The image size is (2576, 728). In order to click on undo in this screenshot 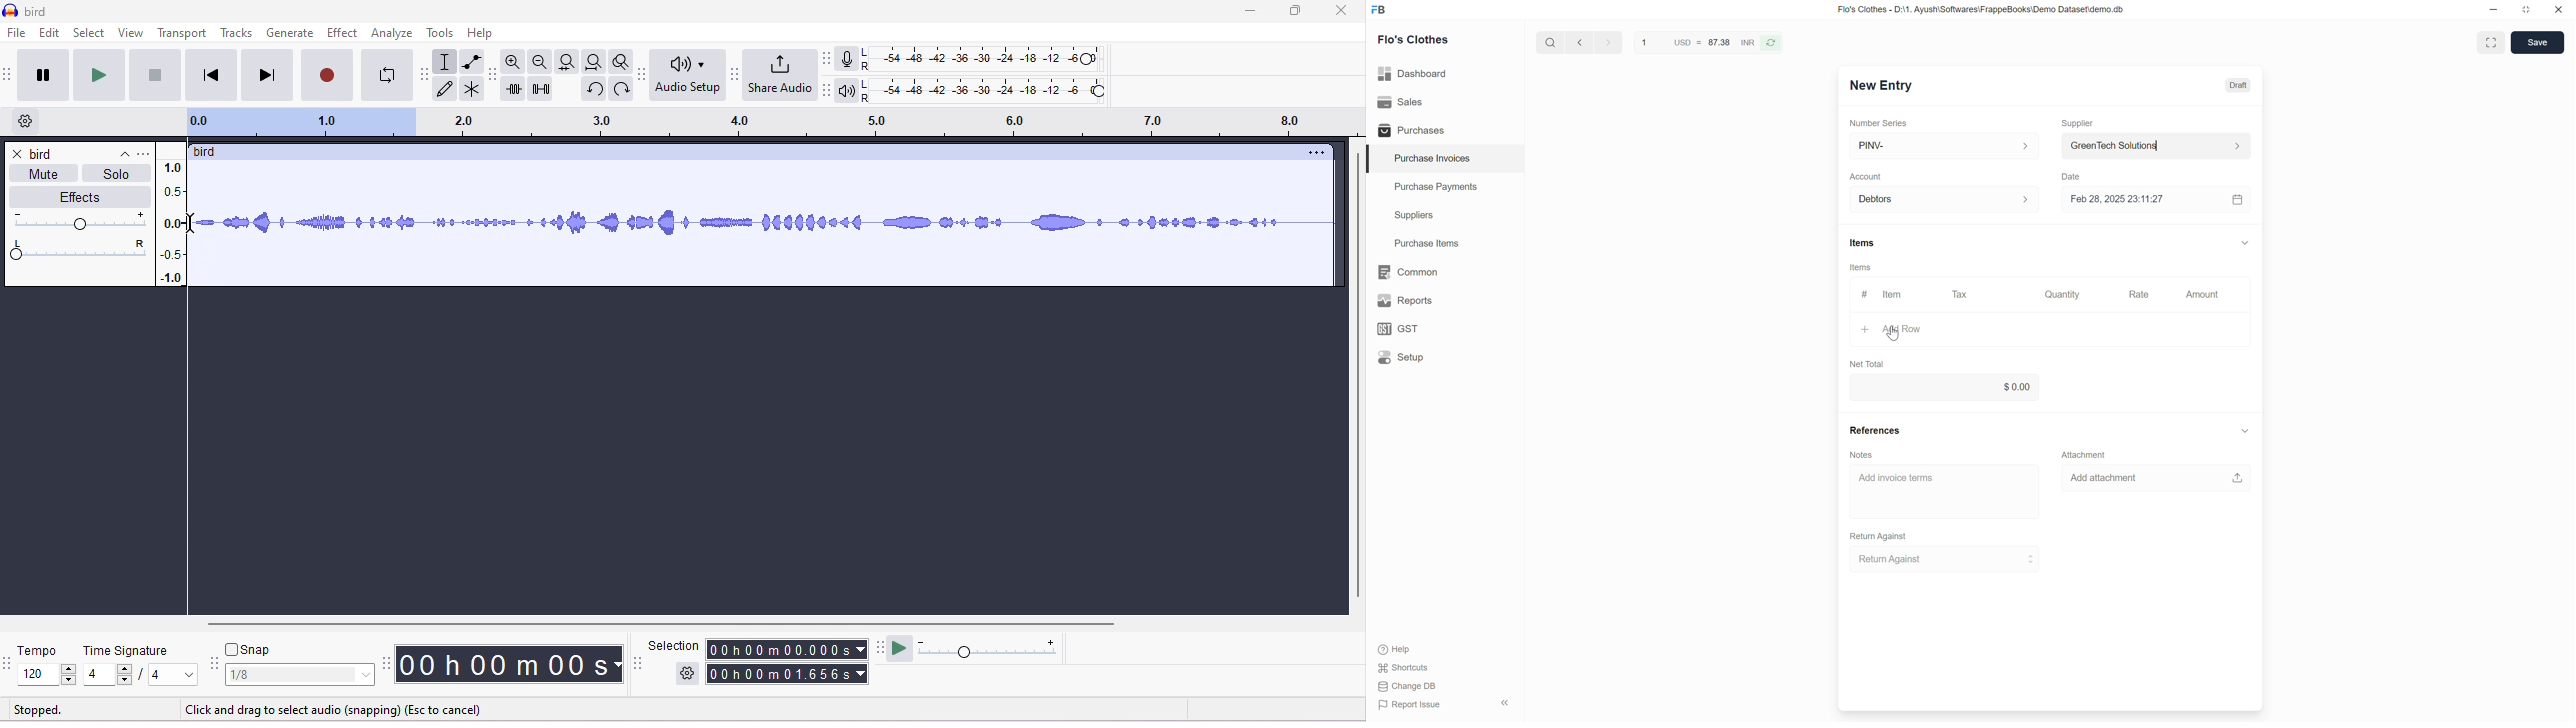, I will do `click(595, 89)`.